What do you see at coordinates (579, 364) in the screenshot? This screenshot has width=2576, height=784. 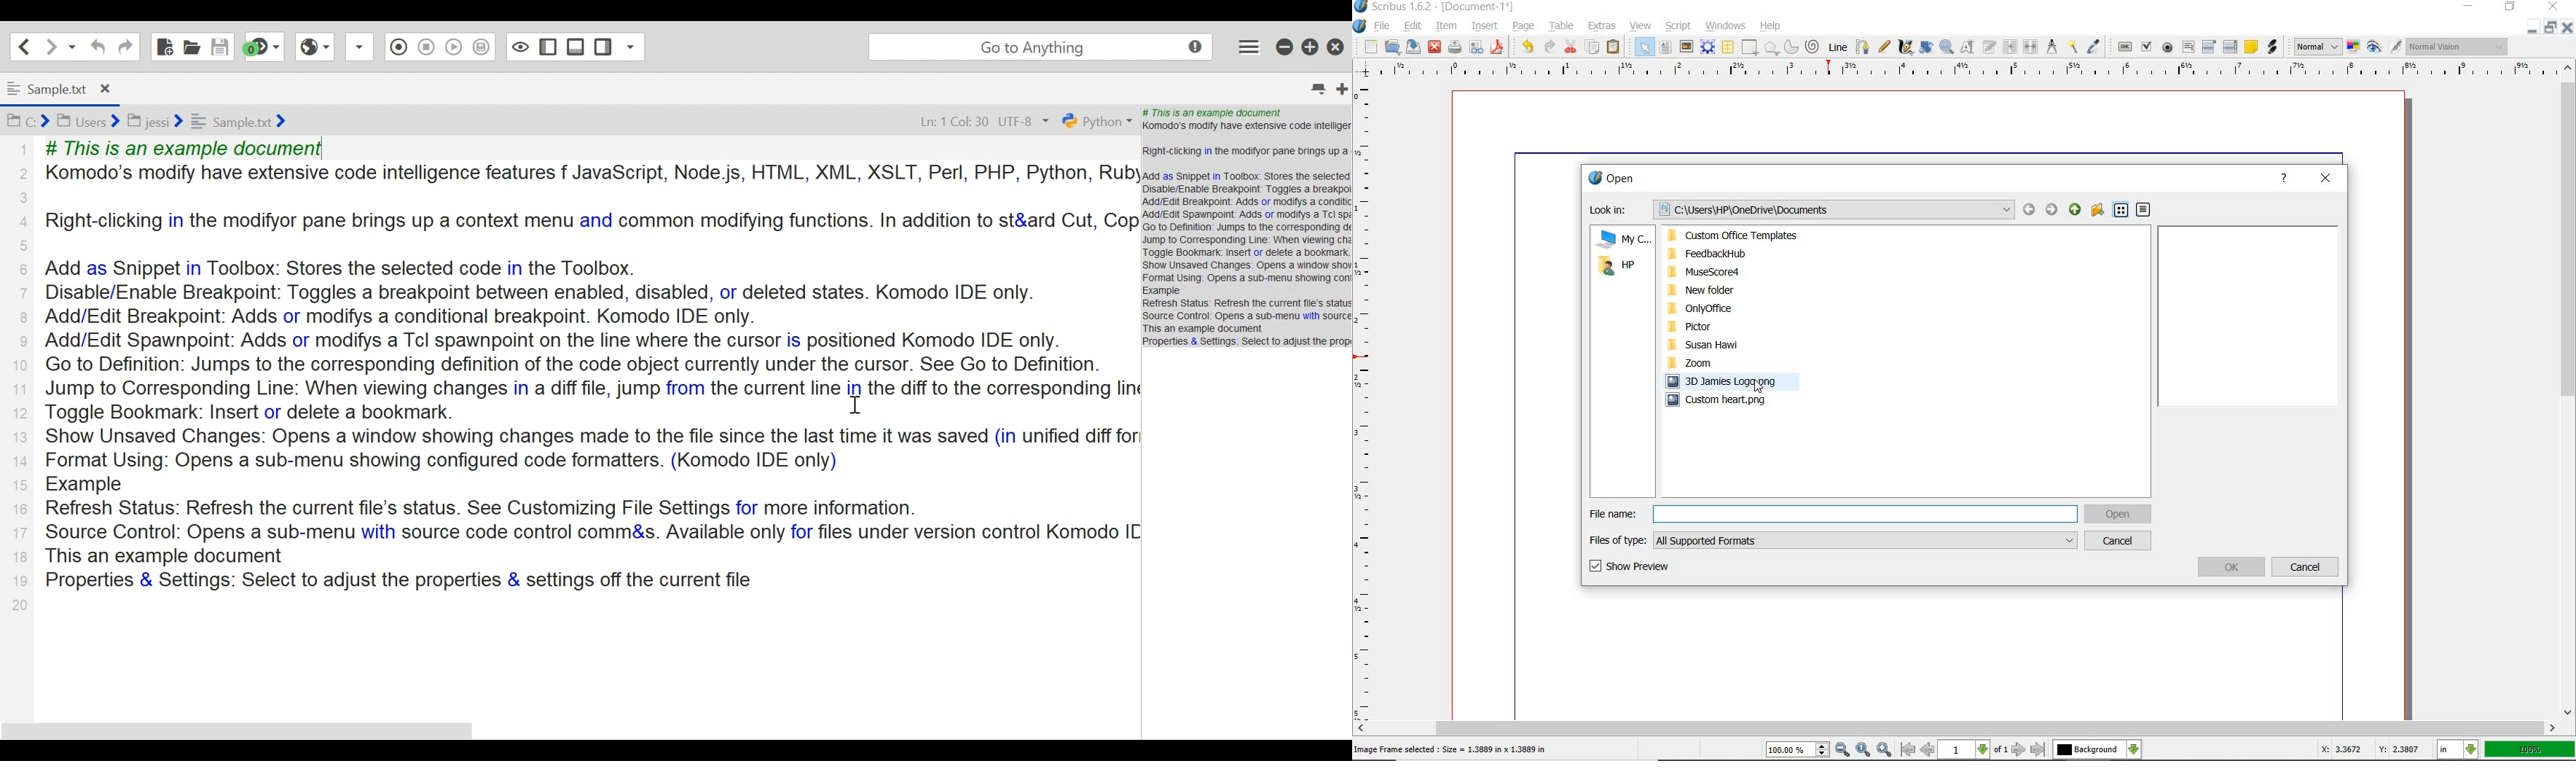 I see `# This is an example document

Komodo’s modify have extensive code intelligence features f JavaScript, Node js, HTML, XML, XSLT, Perl, PHP, Python, Ruby, & Tcl. Komodo provi
Right-clicking in the modifyor pane brings up a context menu and common modifying functions. In addition to st&ard Cut, Copy, Paste, Select All, &
Add as Snippet in Toolbox: Stores the selected code in the Toolbox.

Disable/Enable Breakpoint: Toggles a breakpoint between enabled, disabled, or deleted states. Komodo IDE only.

Add/Edit Breakpoint: Adds or modifys a conditional breakpoint. Komodo IDE only.

Add/Edit Spawnpoint: Adds or modifys a Tcl spawnpoint on the line where the cursor is positioned Komodo IDE only.

Go to Definition: Jumps to the corresponding definition of the code object currently under the cursor. See Go to Definition.

Jump to Corresponding Line: When viewing changes in a diff file, jump from the current line in the diff to the corresponding line in the the source cod
Toggle Bookmark: Insert or delete a bookmark.

Show Unsaved Changes: Opens a window showing changes made to the file since the last time it was saved (in unified diff format). Press F8 to jump
Format Using: Opens a sub-menu showing configured code formatters. (Komodo IDE only)

Example

Refresh Status: Refresh the current file's status. See Customizing File Settings for more information.

Source Control: Opens a sub-menu with source code control comm&s. Available only for files under version control Komodo IDE only.

This an example document

Properties & Settings: Select to adjust the properties & settings off the current file` at bounding box center [579, 364].